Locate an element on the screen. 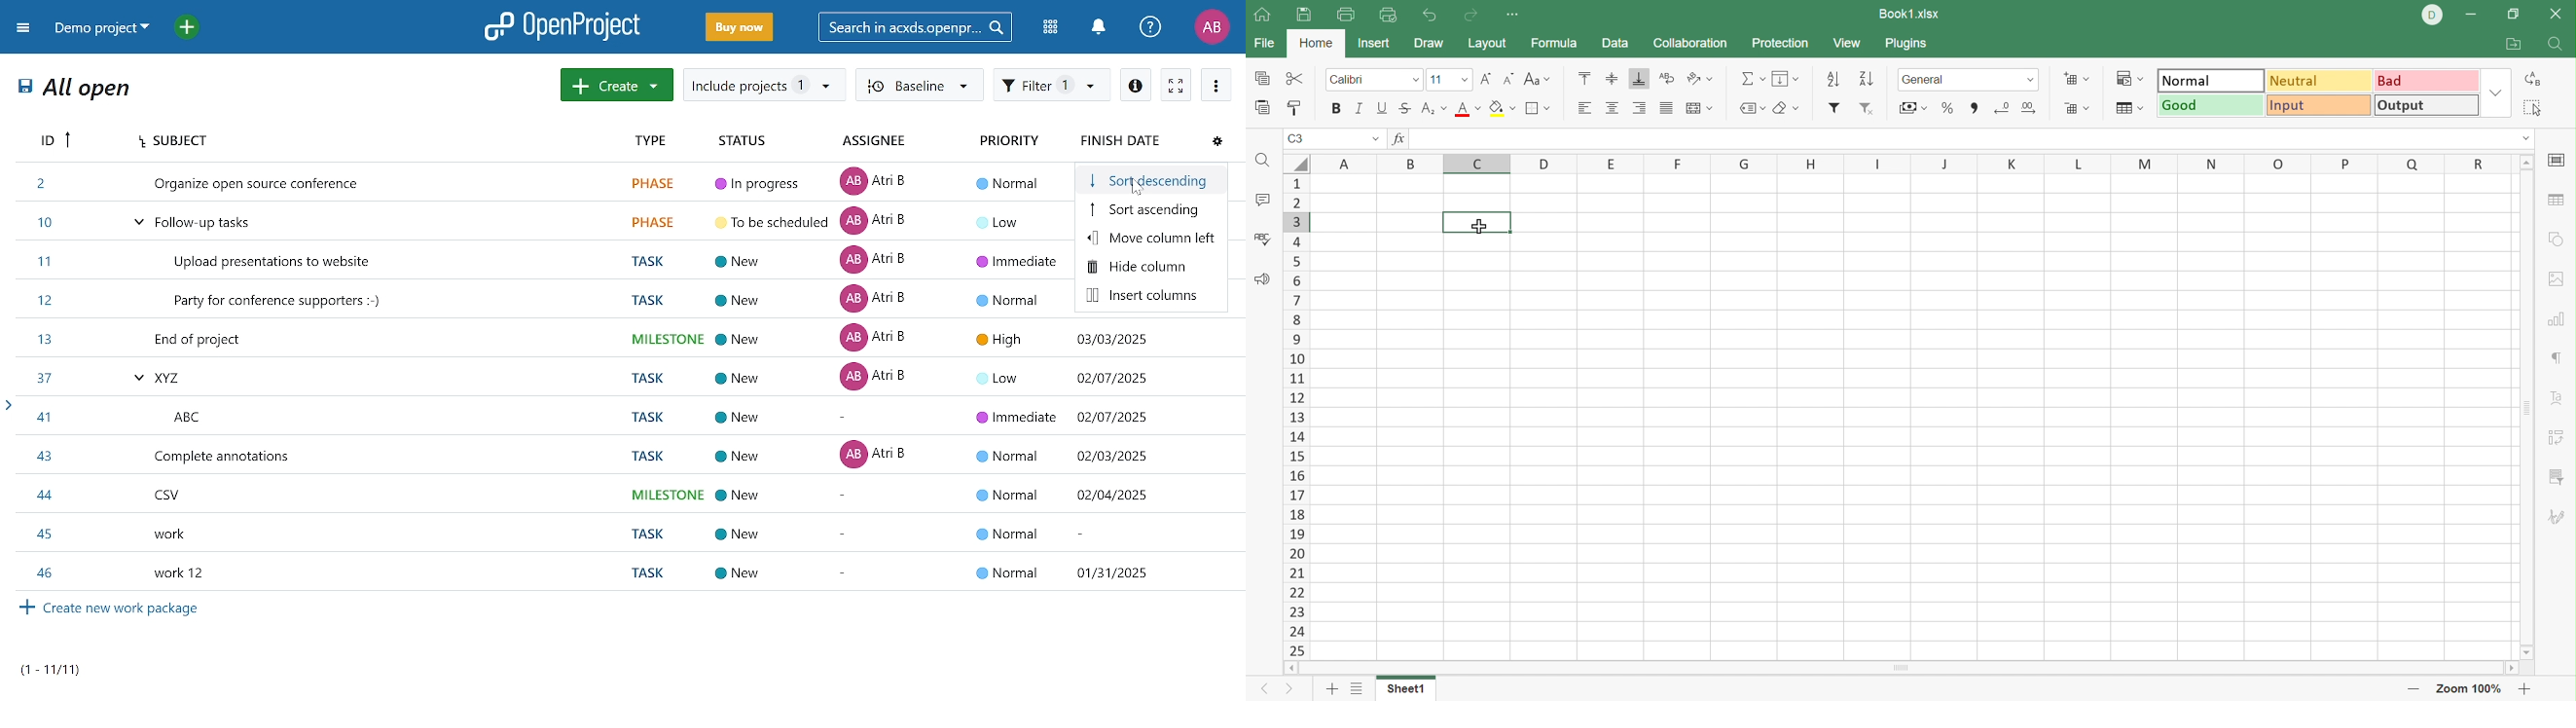  Clear is located at coordinates (1786, 110).